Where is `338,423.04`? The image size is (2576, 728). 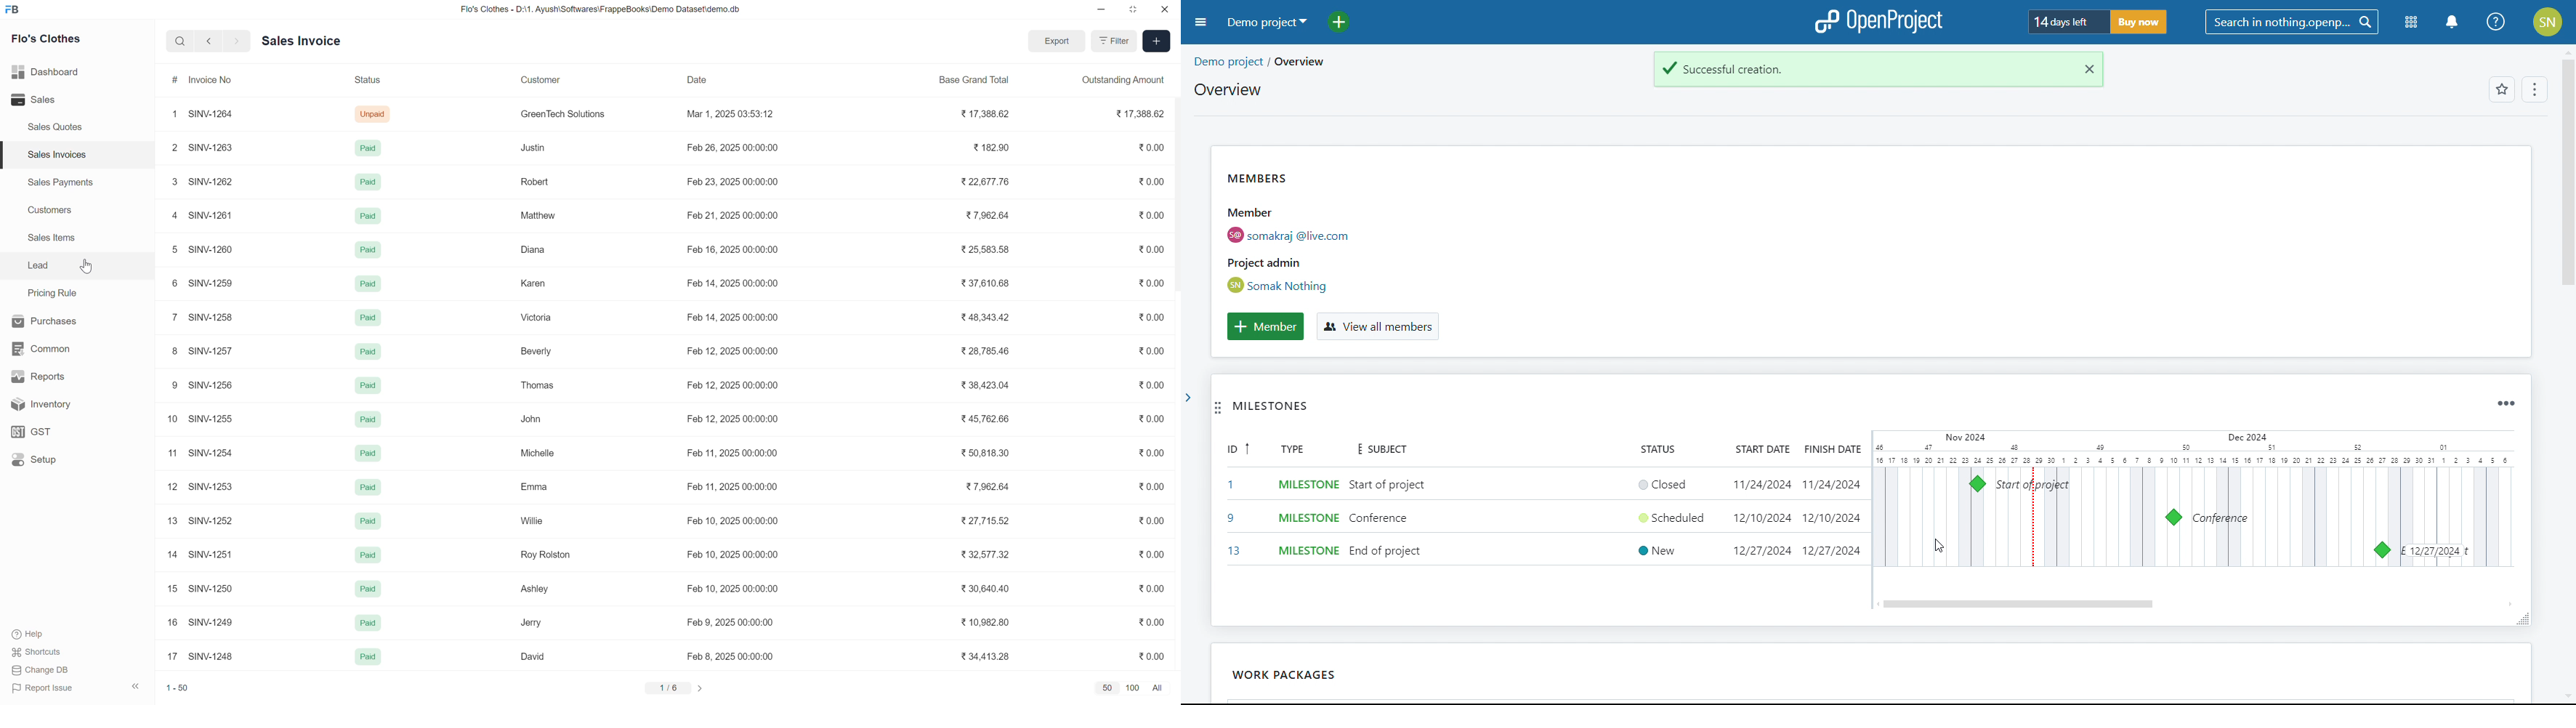
338,423.04 is located at coordinates (984, 385).